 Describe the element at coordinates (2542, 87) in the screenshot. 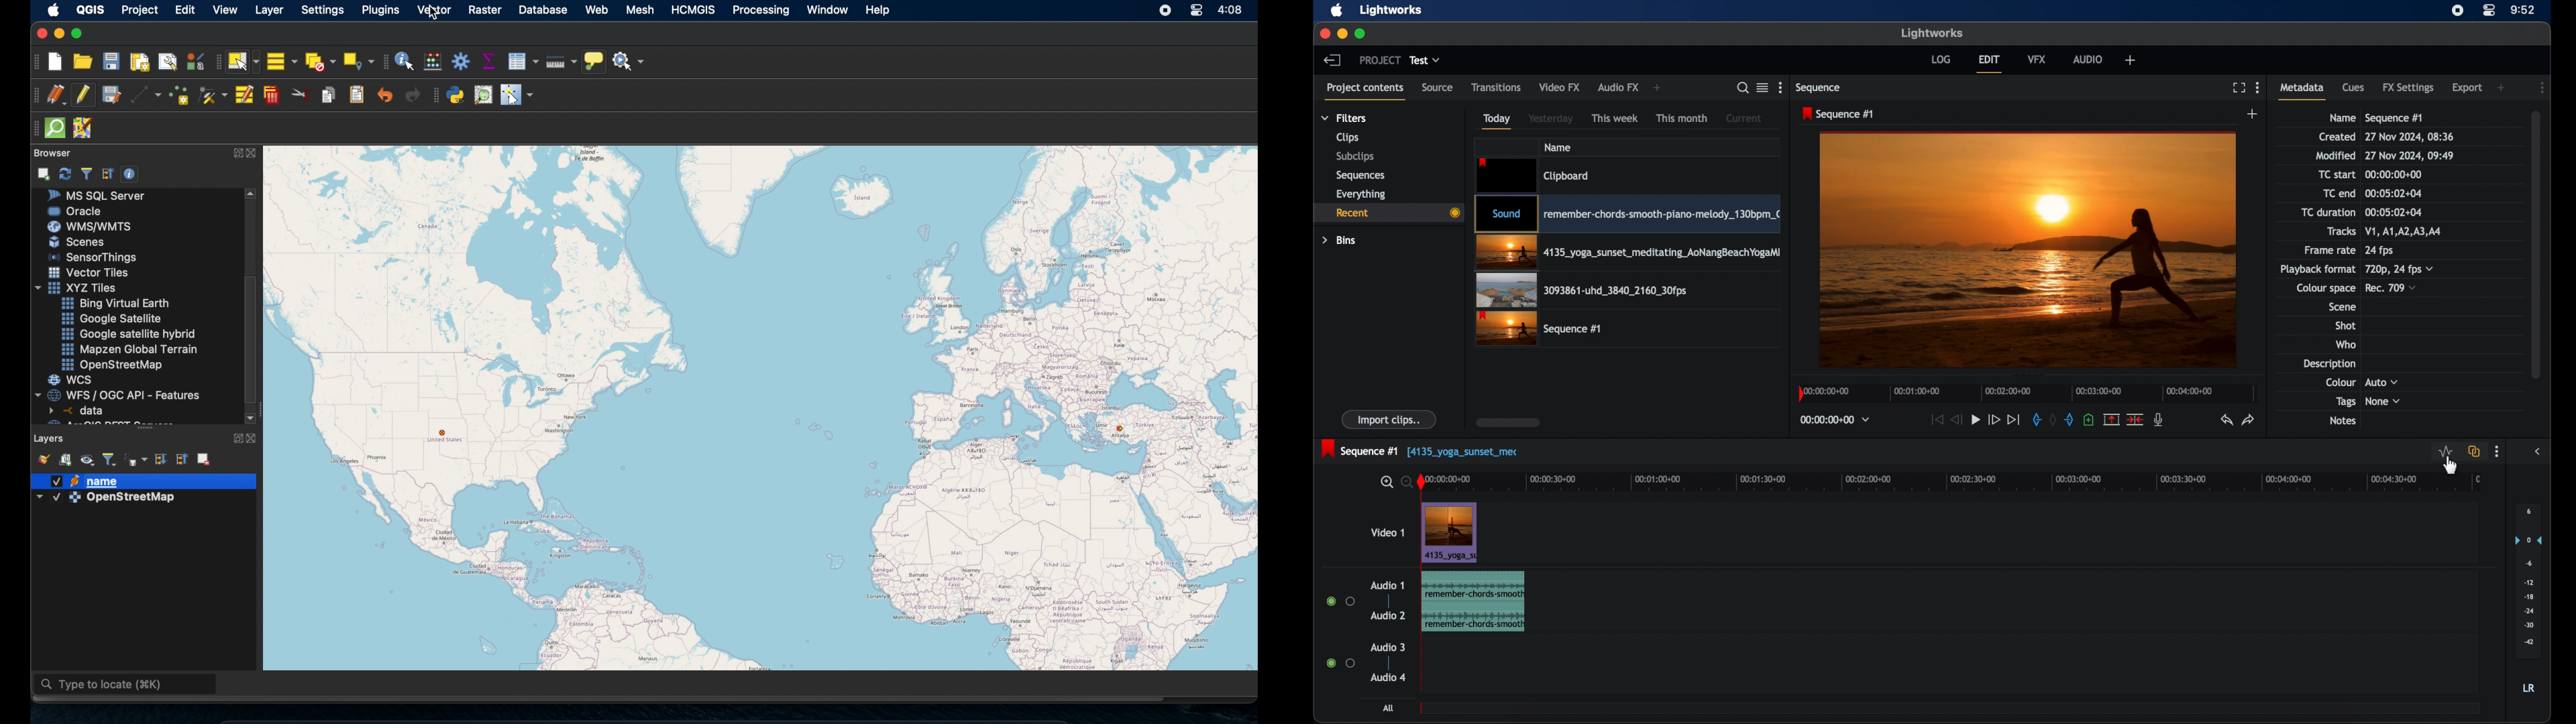

I see `more options` at that location.